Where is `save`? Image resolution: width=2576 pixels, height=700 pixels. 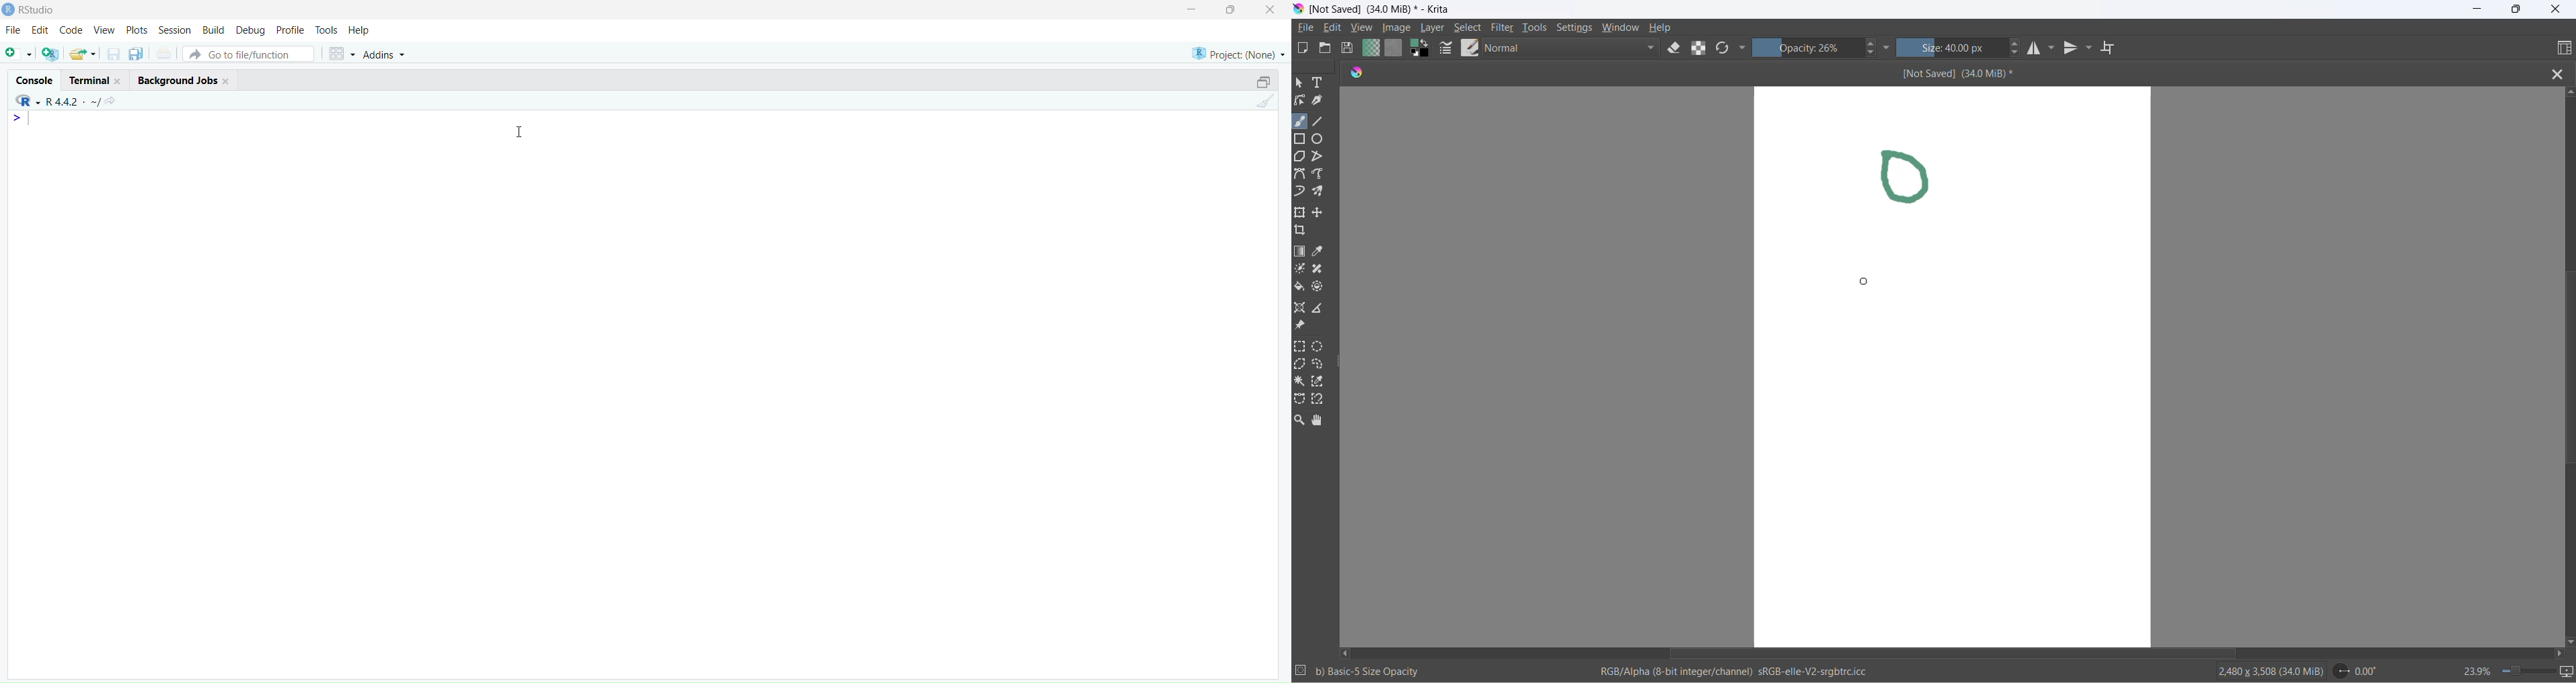 save is located at coordinates (112, 57).